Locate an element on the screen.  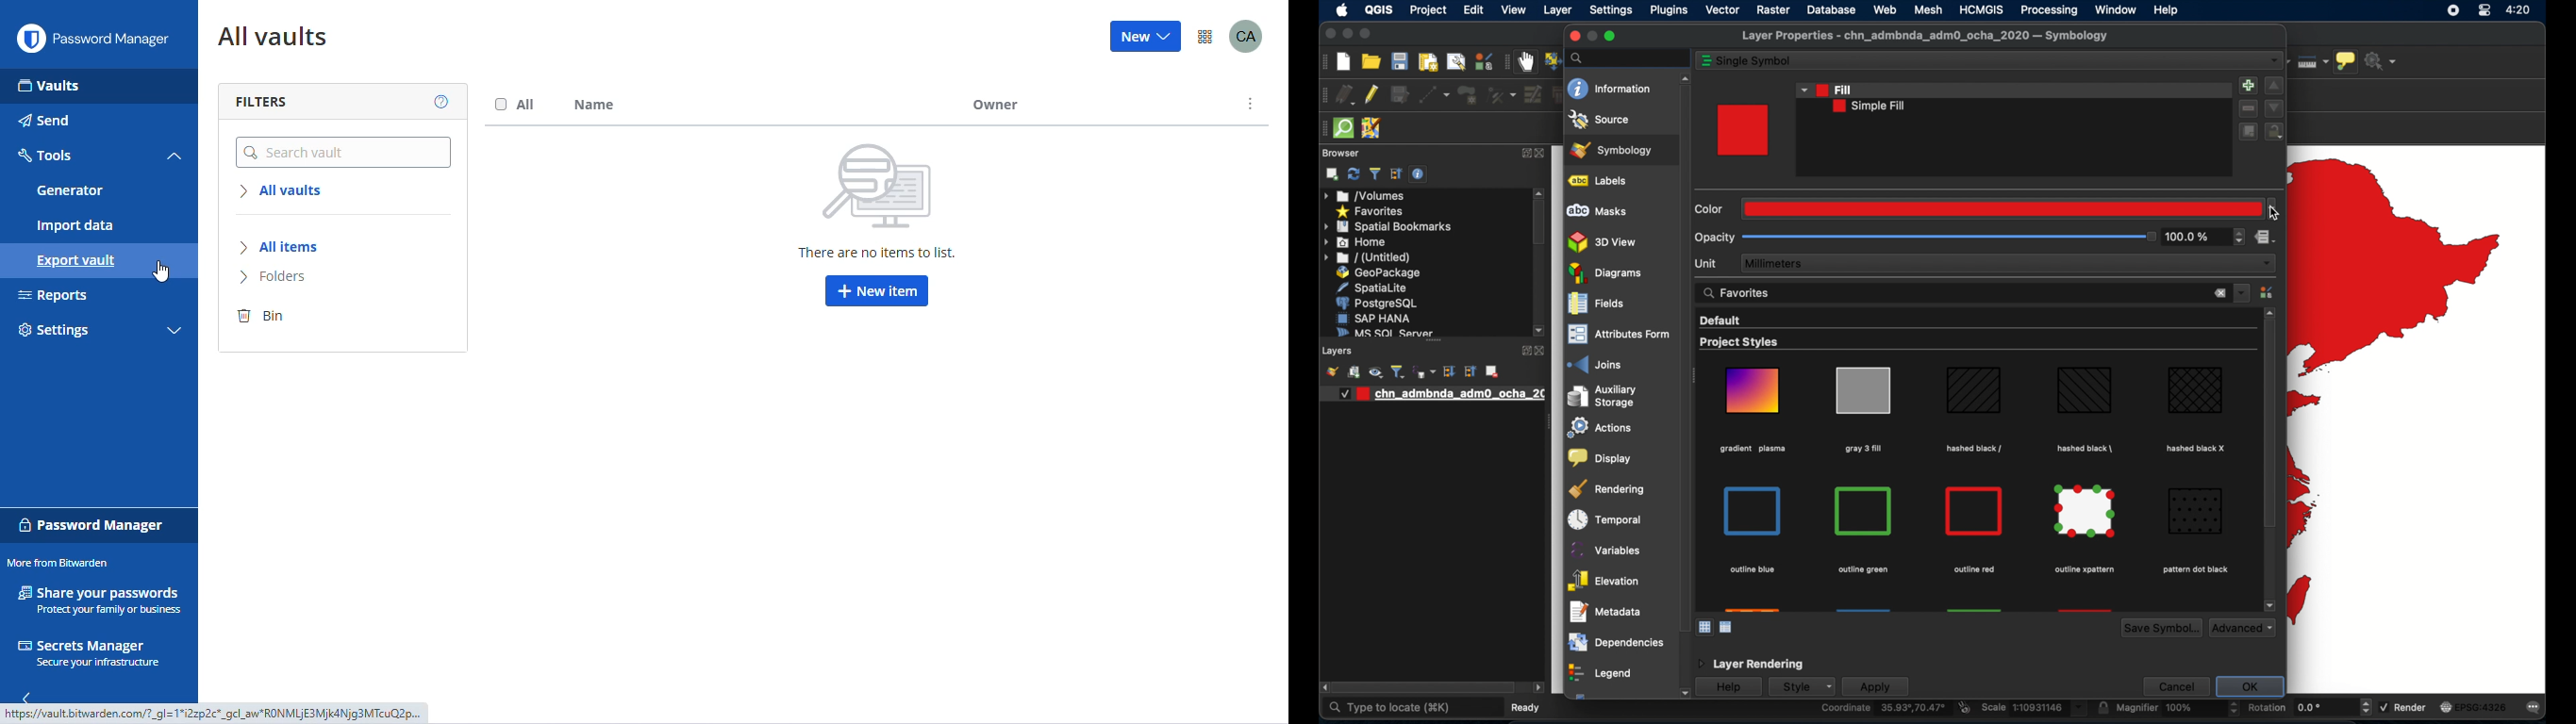
password manager is located at coordinates (116, 40).